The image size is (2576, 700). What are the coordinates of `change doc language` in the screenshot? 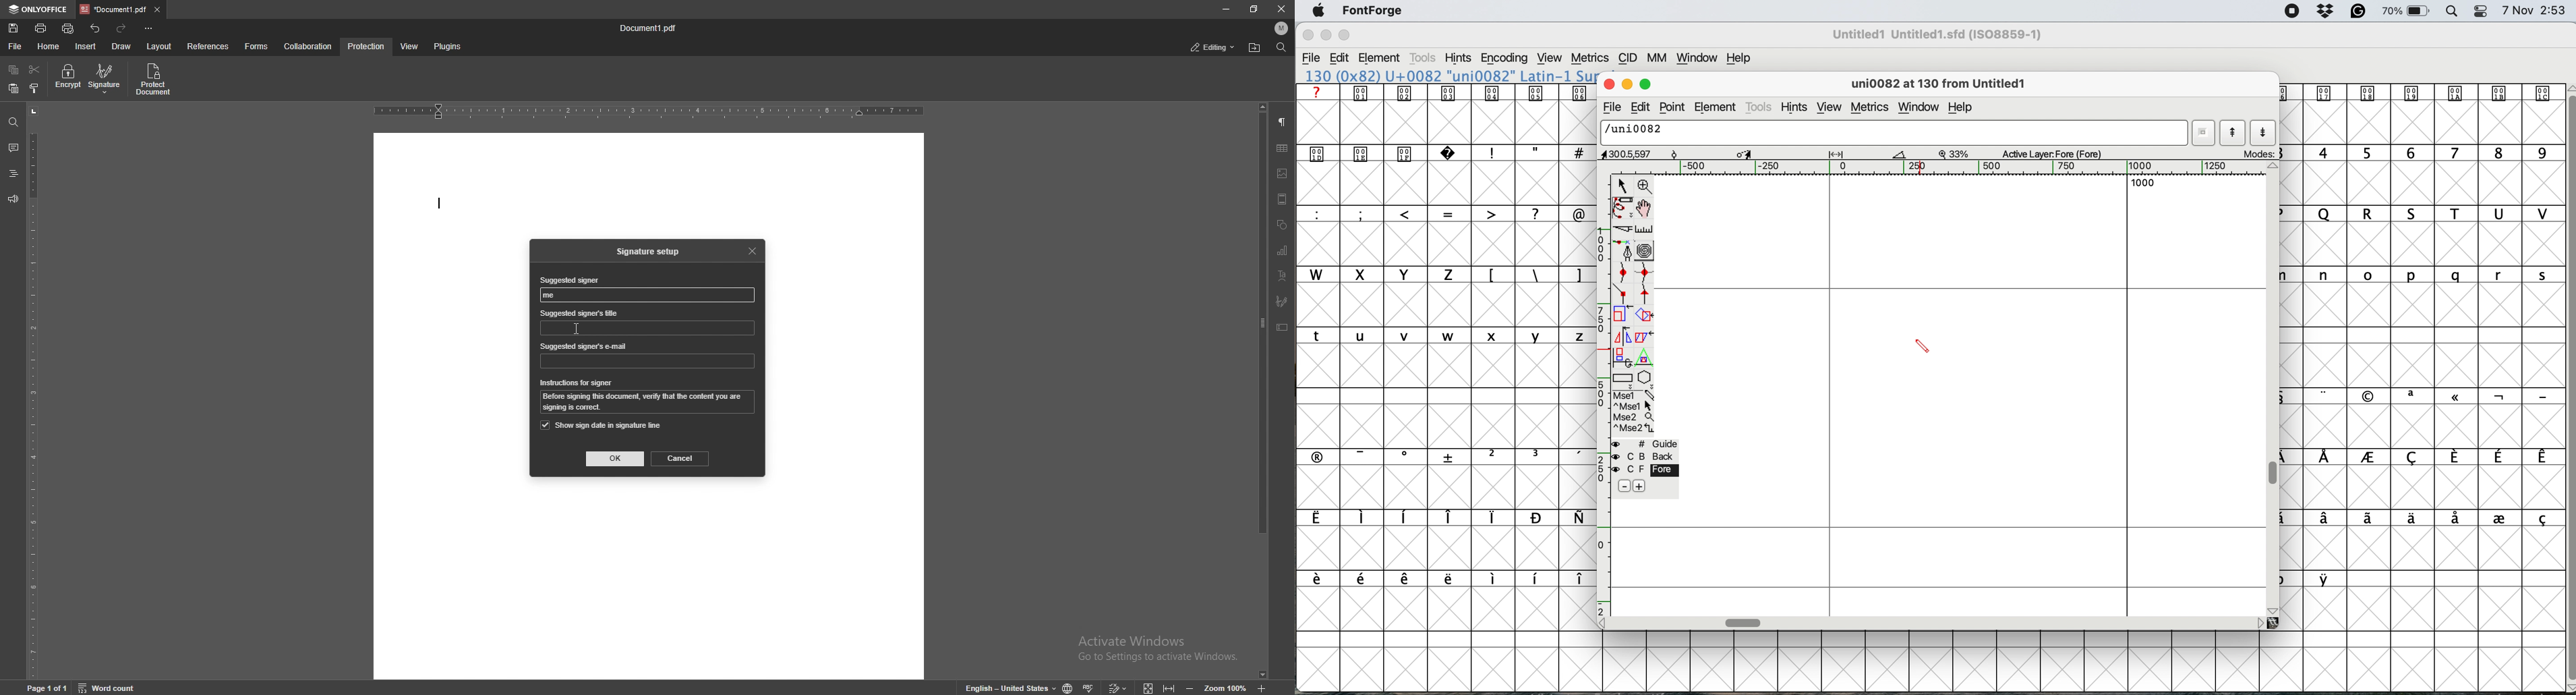 It's located at (1063, 688).